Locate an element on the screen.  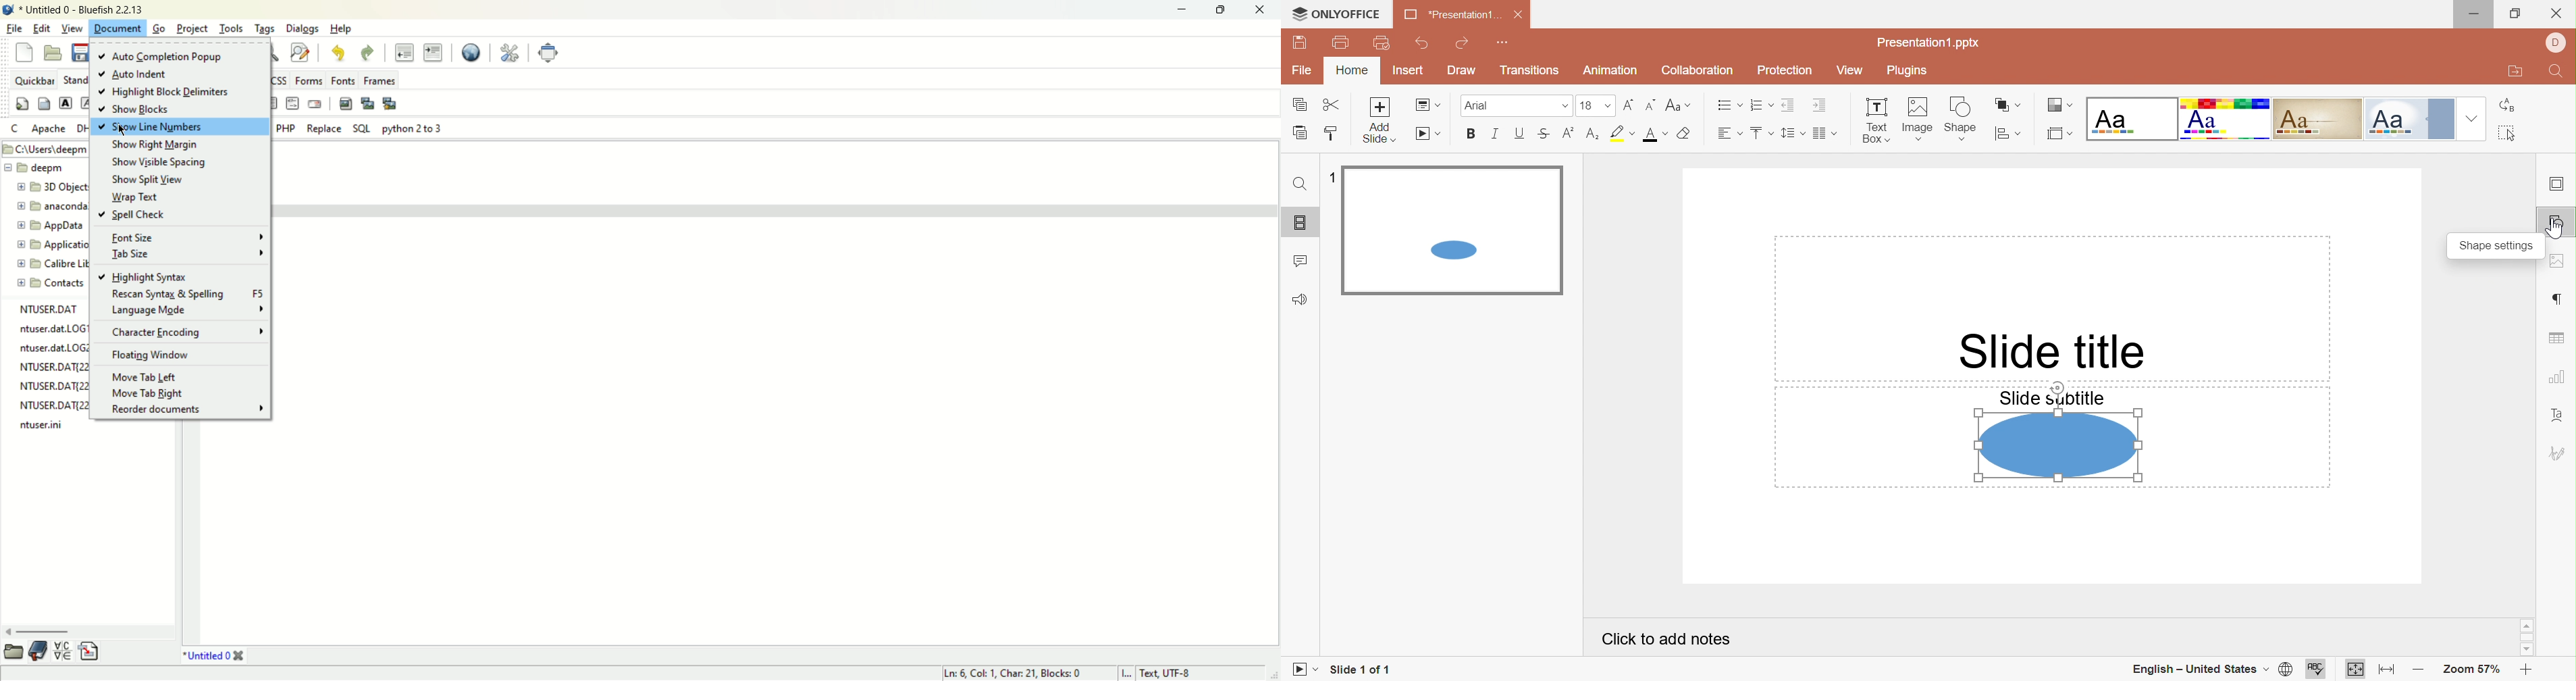
Draw is located at coordinates (1463, 70).